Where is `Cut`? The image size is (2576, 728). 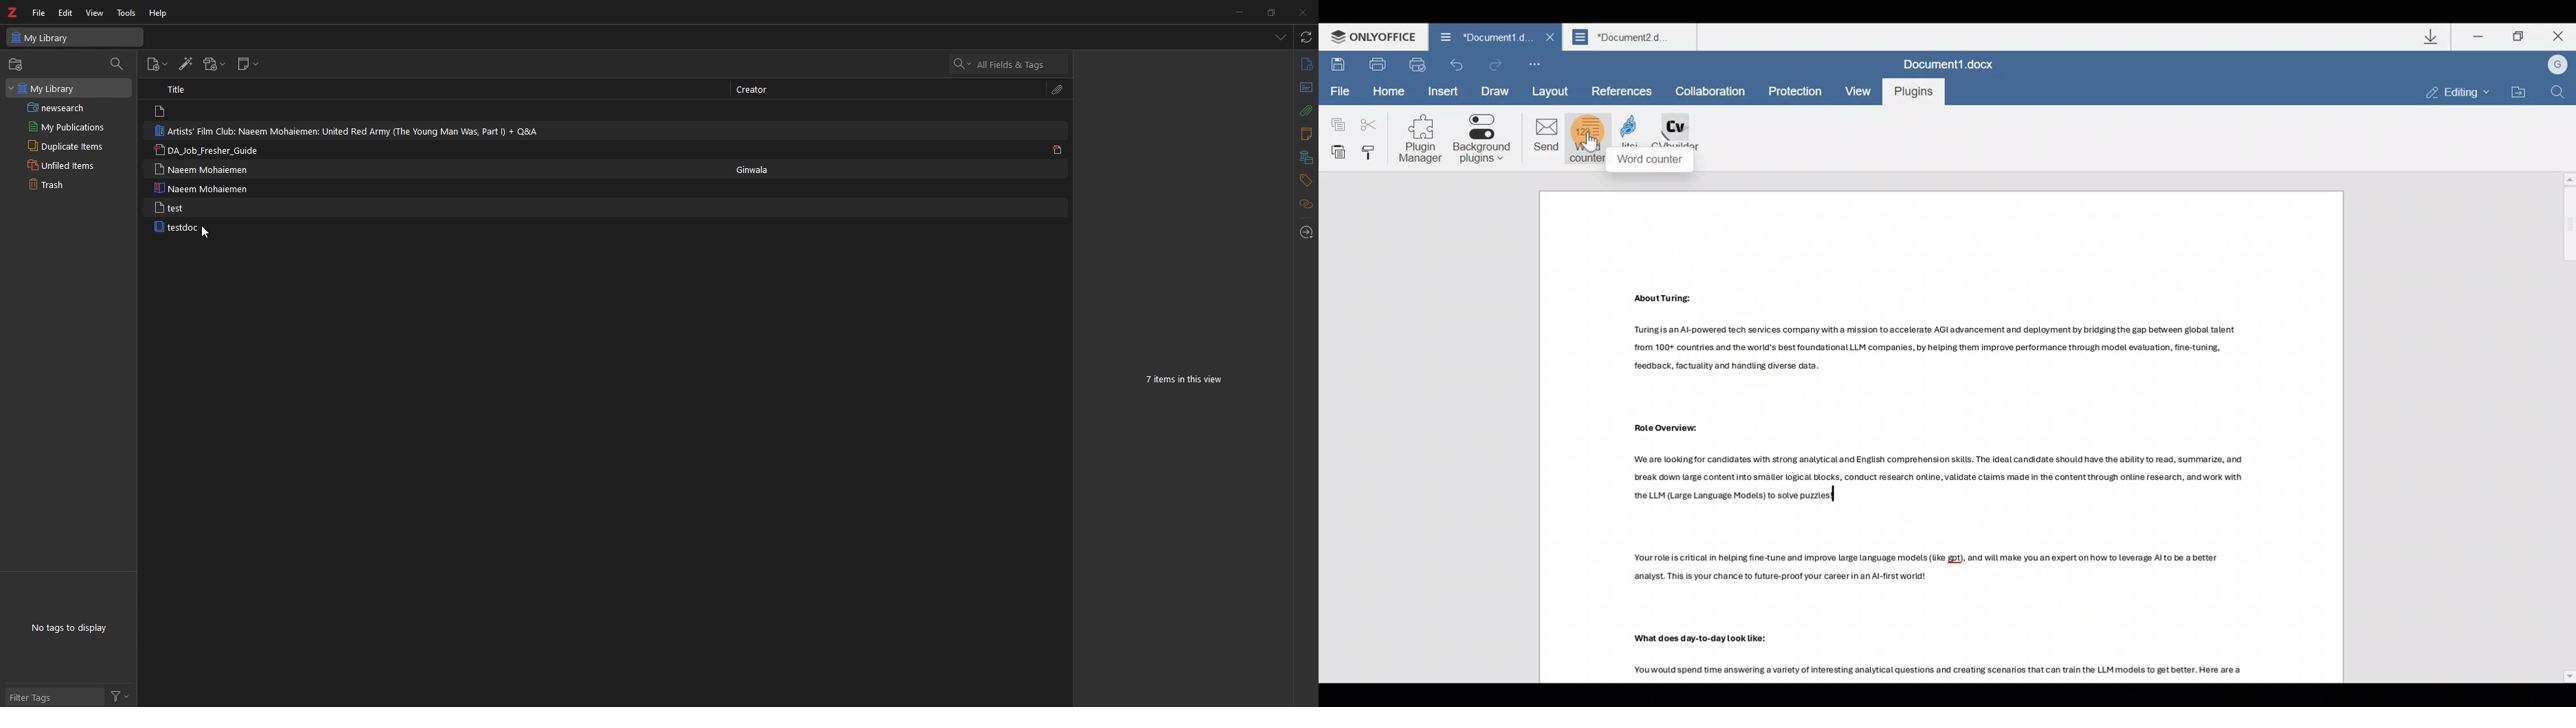
Cut is located at coordinates (1367, 125).